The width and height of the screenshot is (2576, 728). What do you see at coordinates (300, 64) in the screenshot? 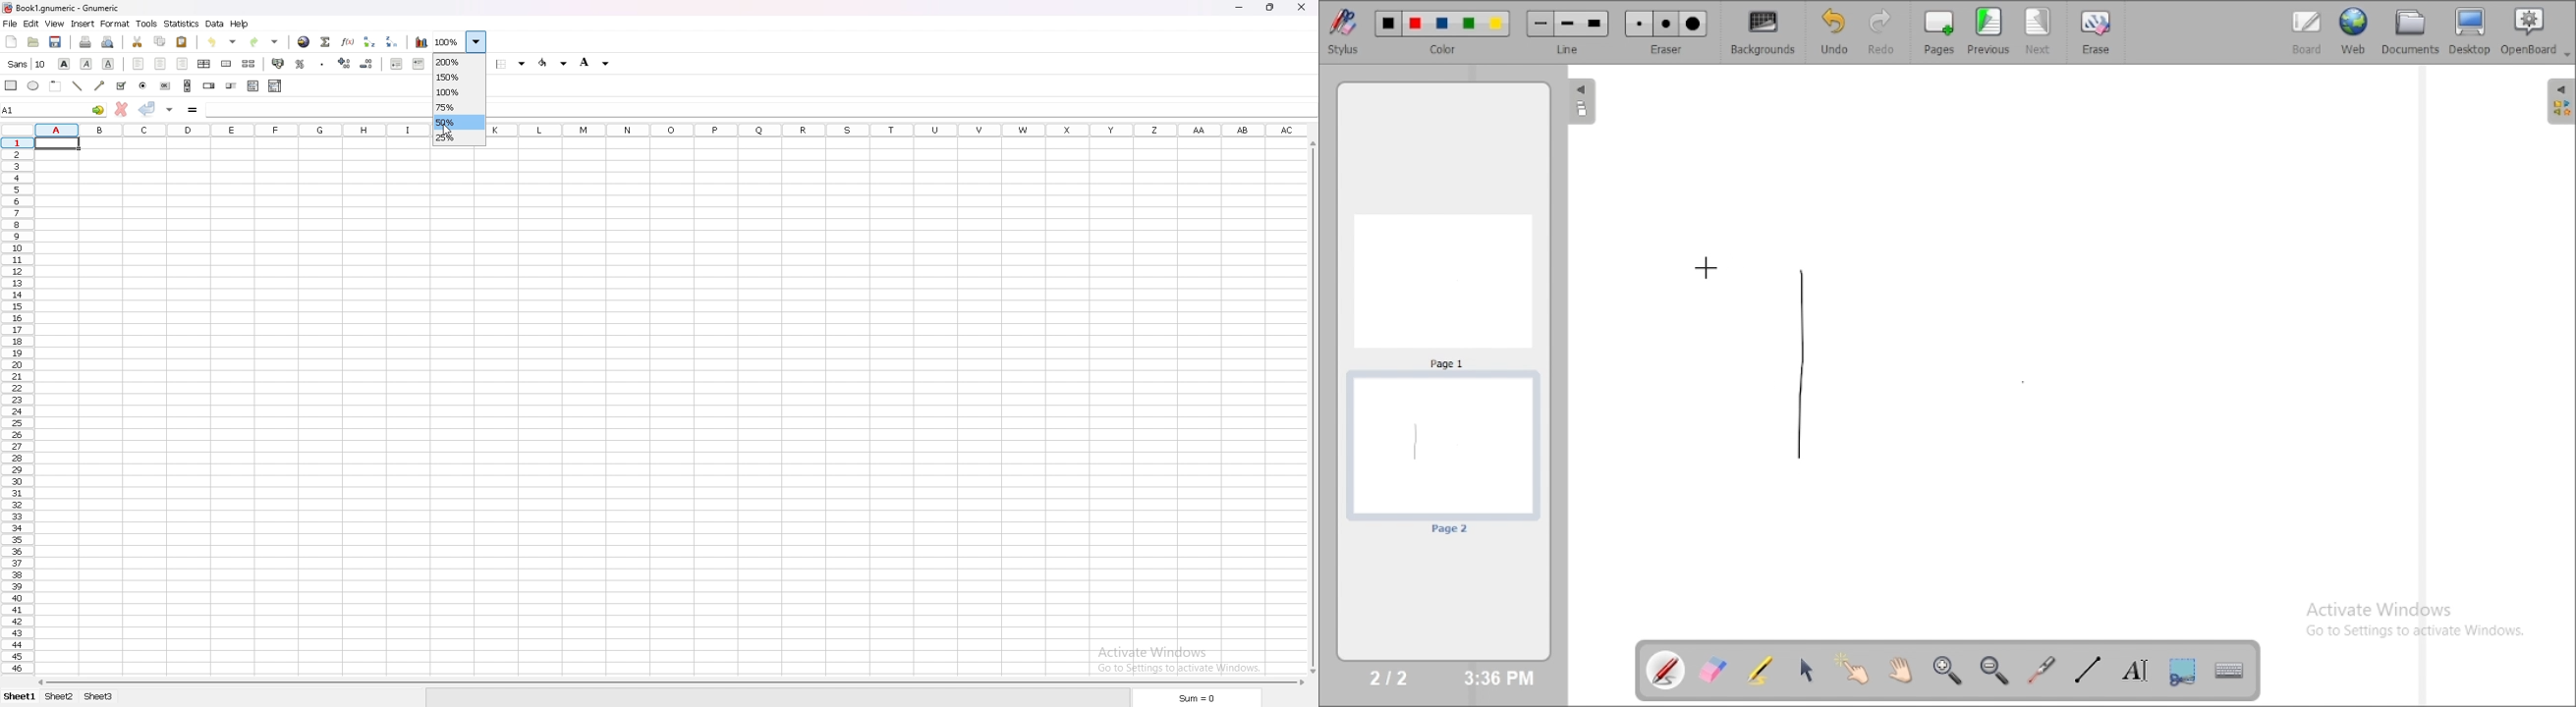
I see `percentage` at bounding box center [300, 64].